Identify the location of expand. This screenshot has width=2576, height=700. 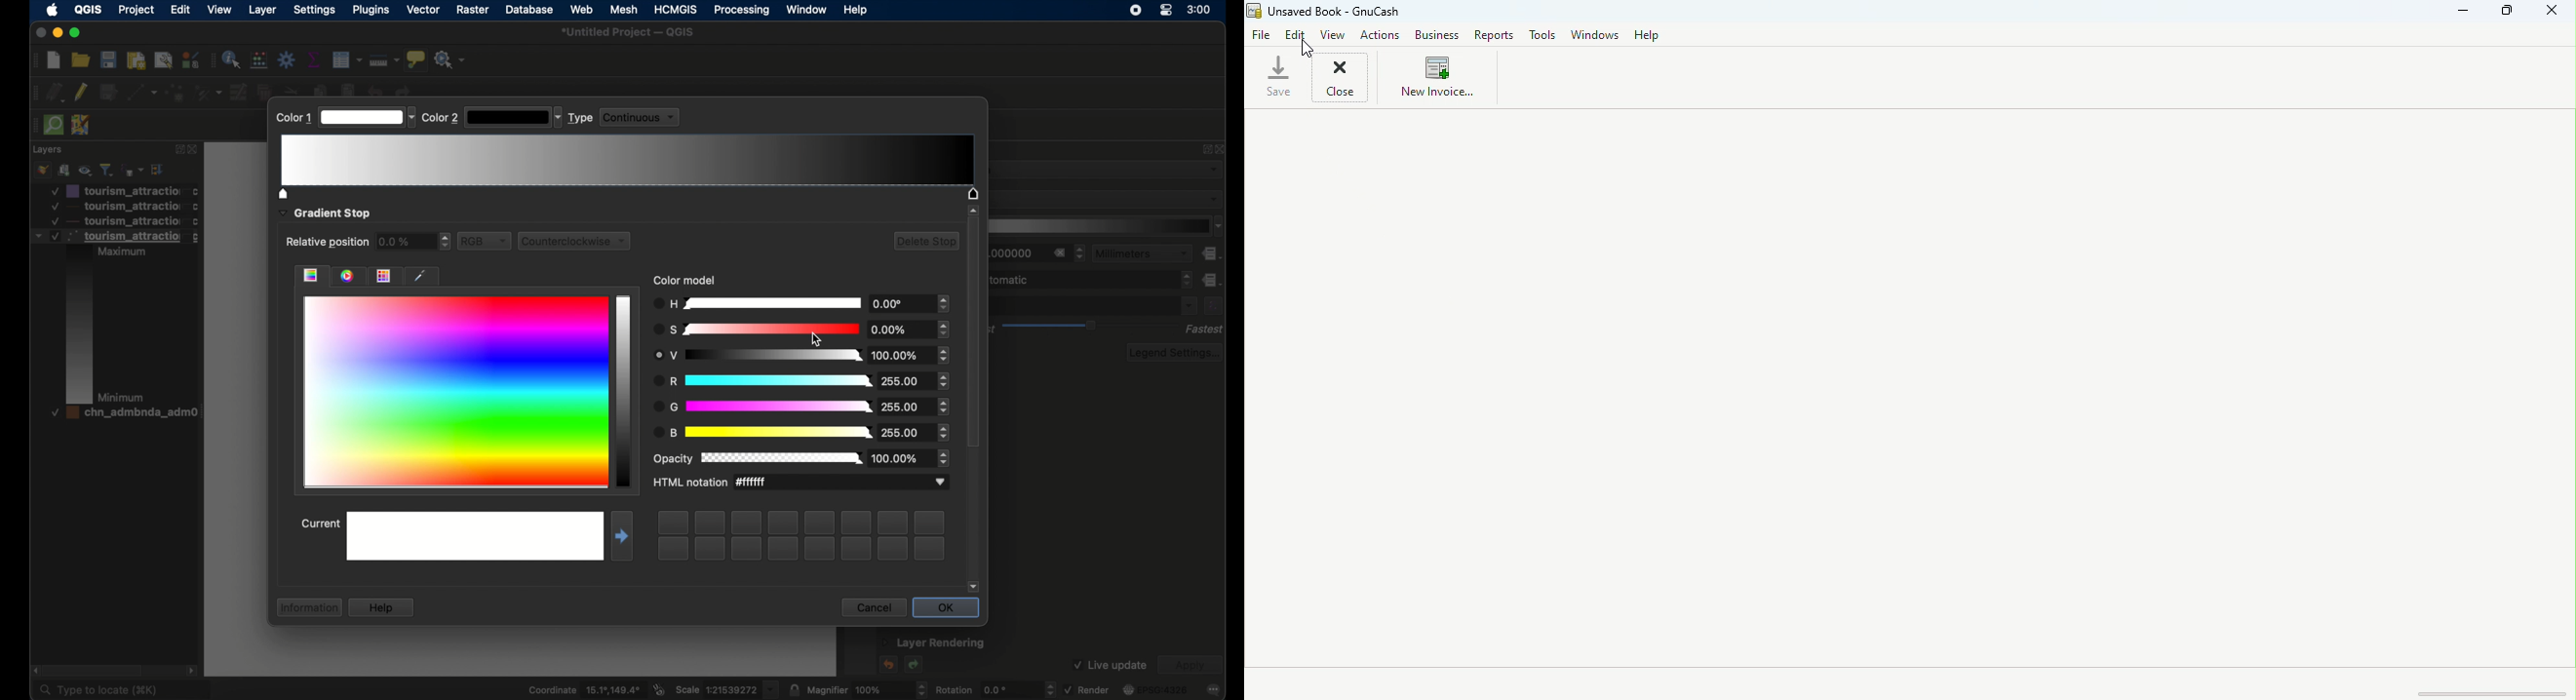
(1206, 152).